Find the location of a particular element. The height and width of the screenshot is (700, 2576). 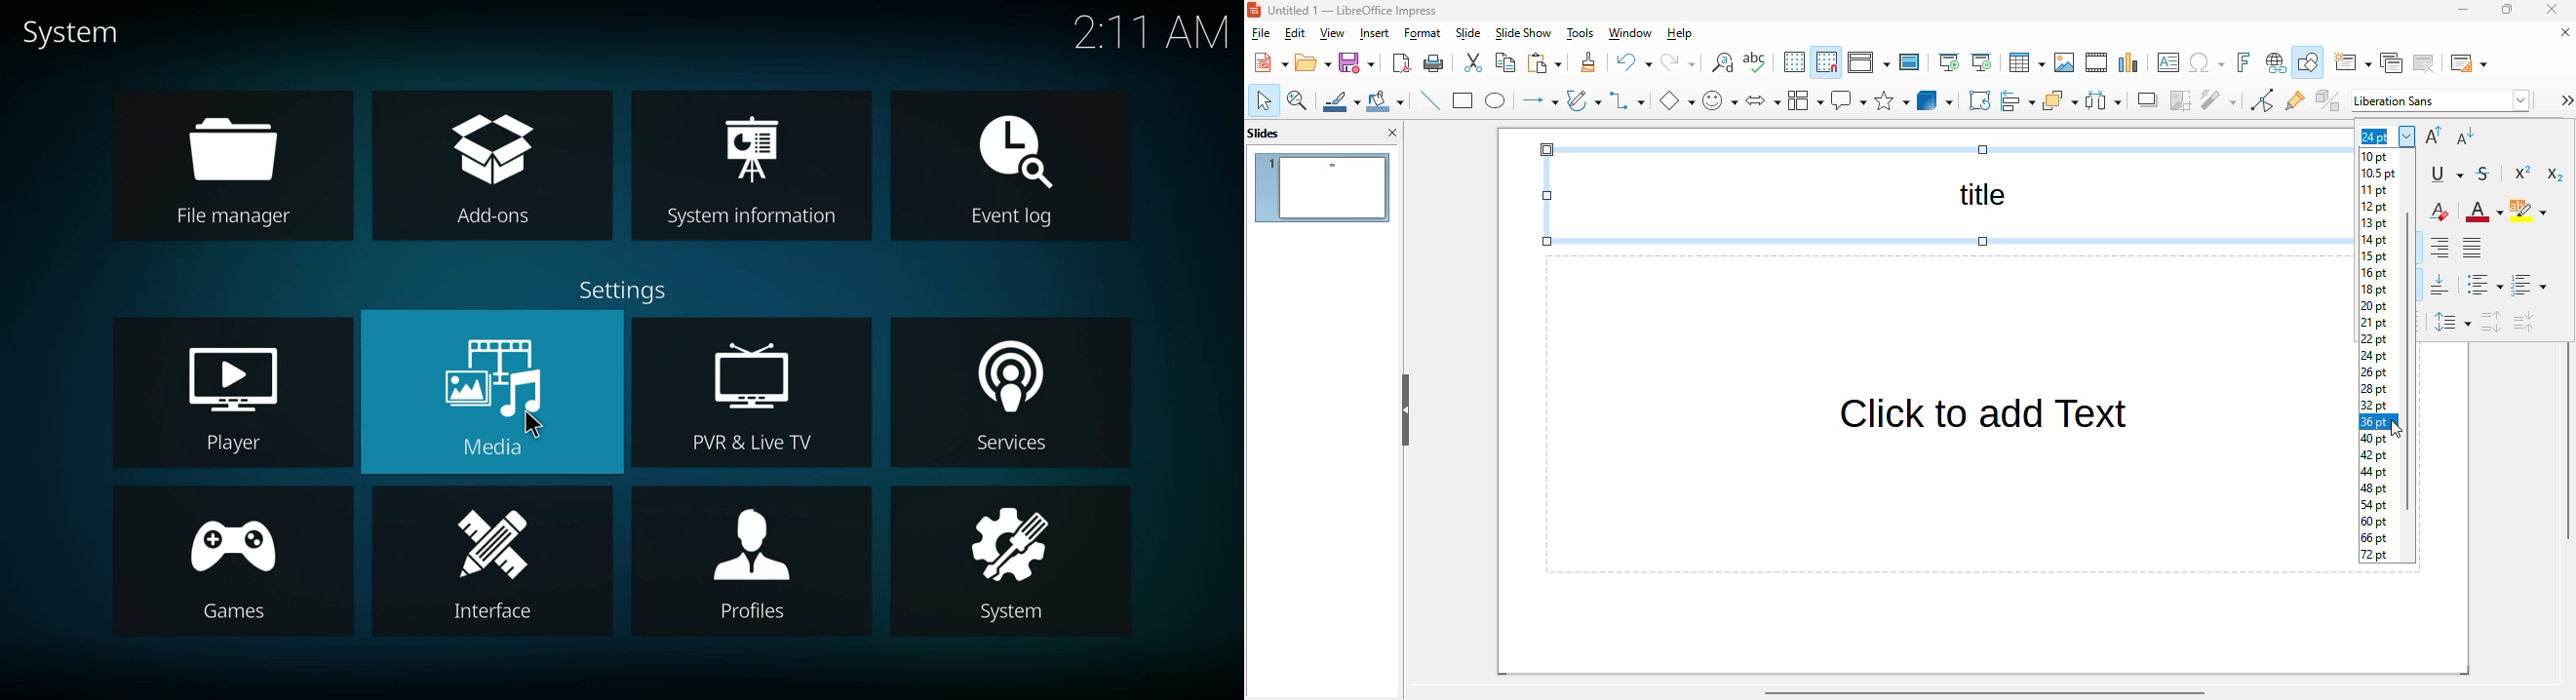

system is located at coordinates (76, 31).